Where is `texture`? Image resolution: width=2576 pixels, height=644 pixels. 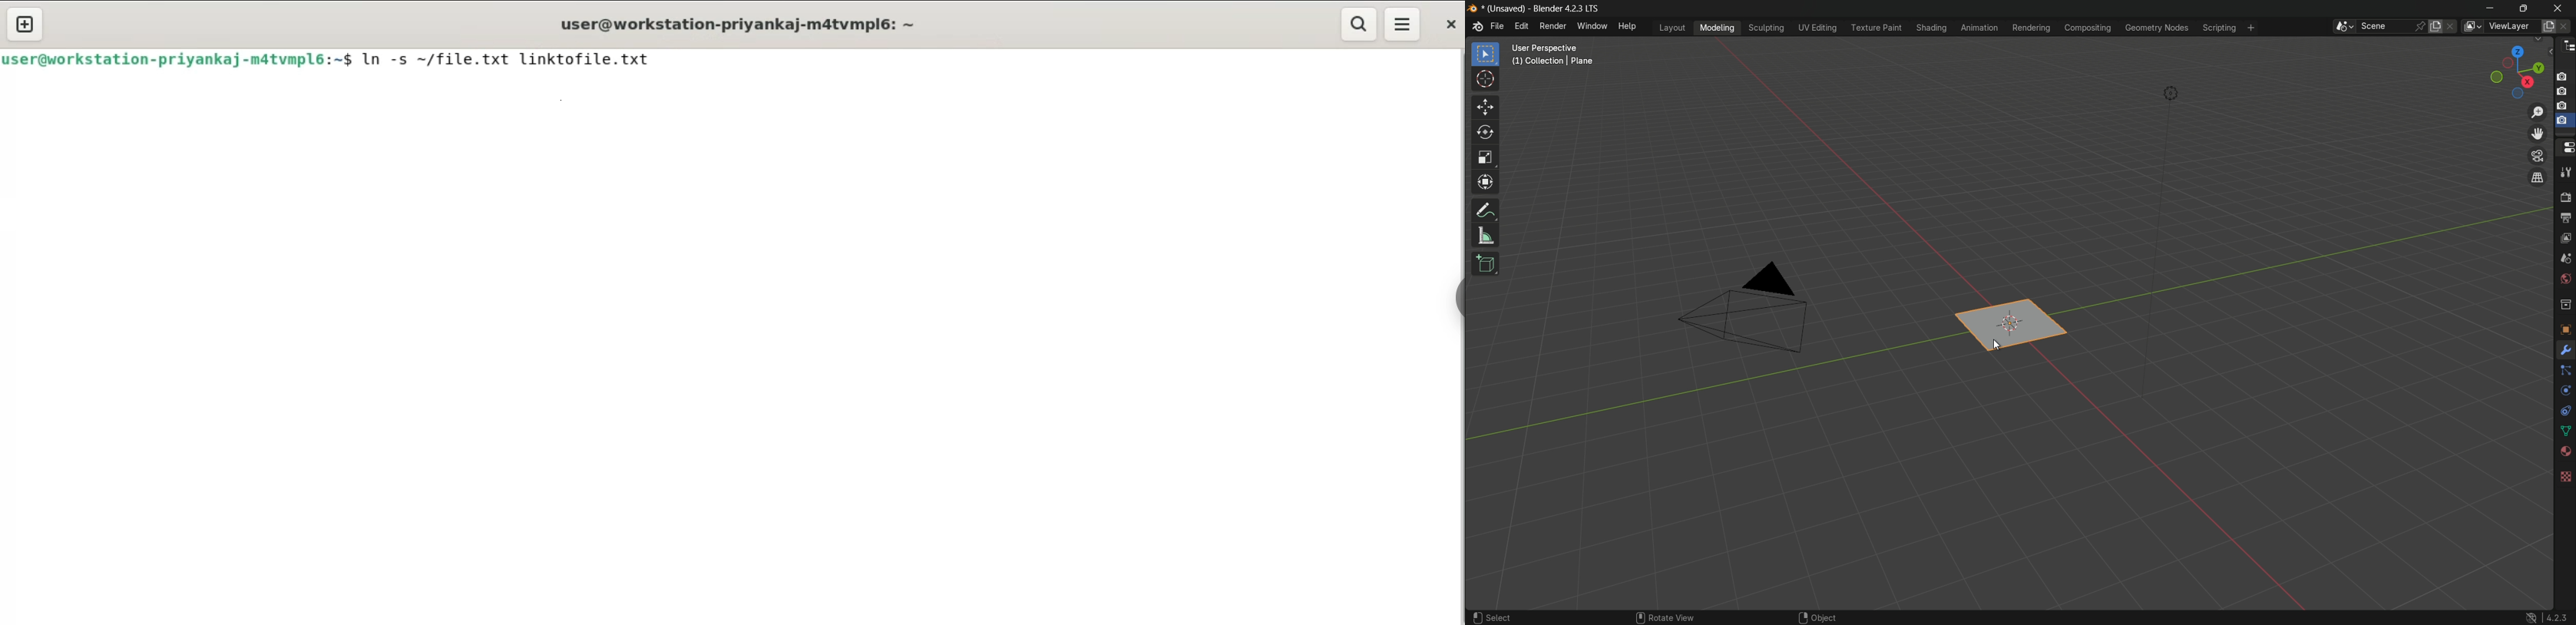 texture is located at coordinates (2565, 476).